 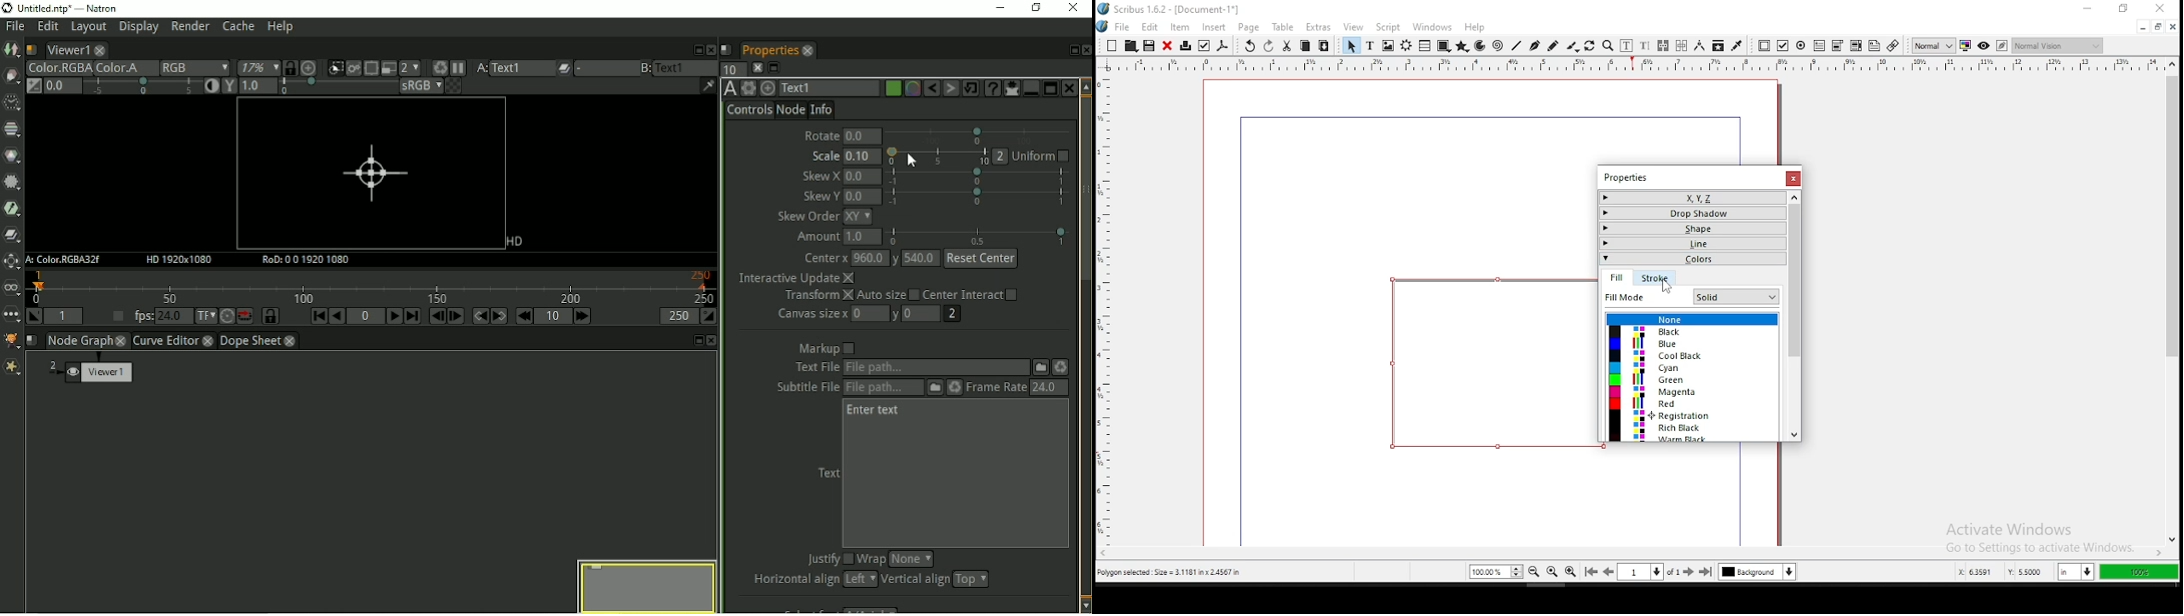 What do you see at coordinates (238, 28) in the screenshot?
I see `Cache` at bounding box center [238, 28].